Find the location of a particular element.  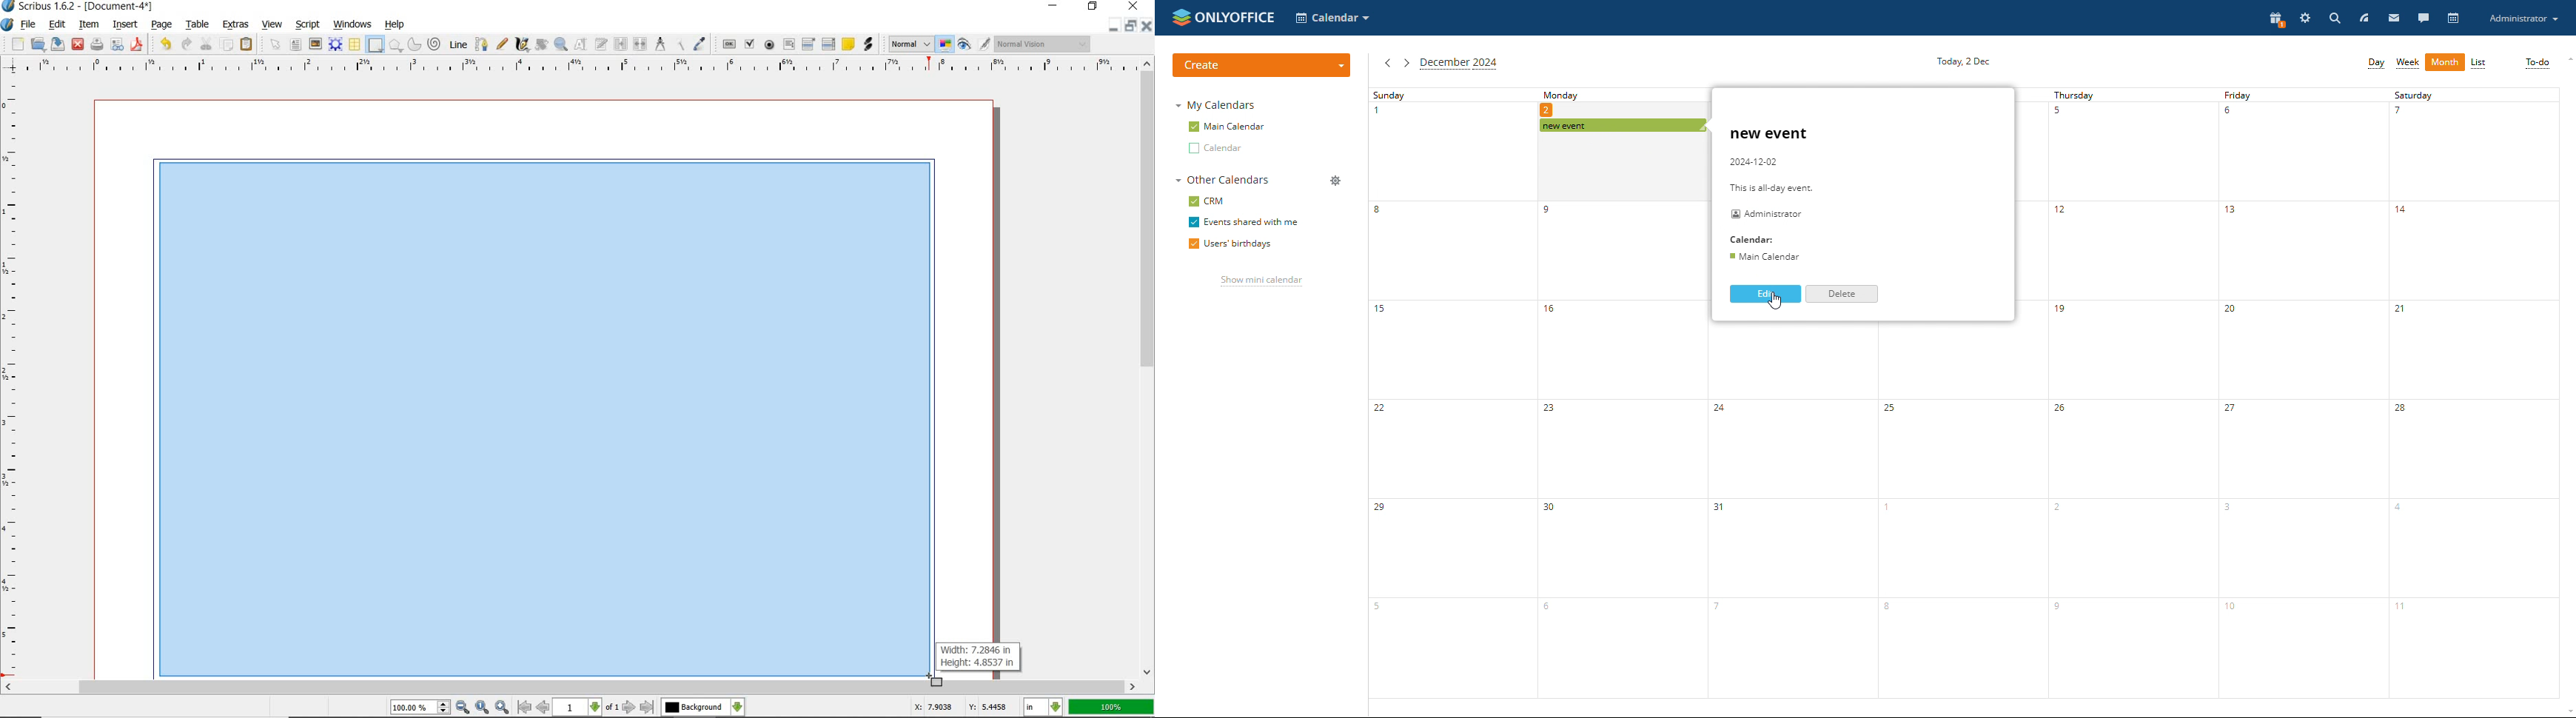

table is located at coordinates (355, 45).